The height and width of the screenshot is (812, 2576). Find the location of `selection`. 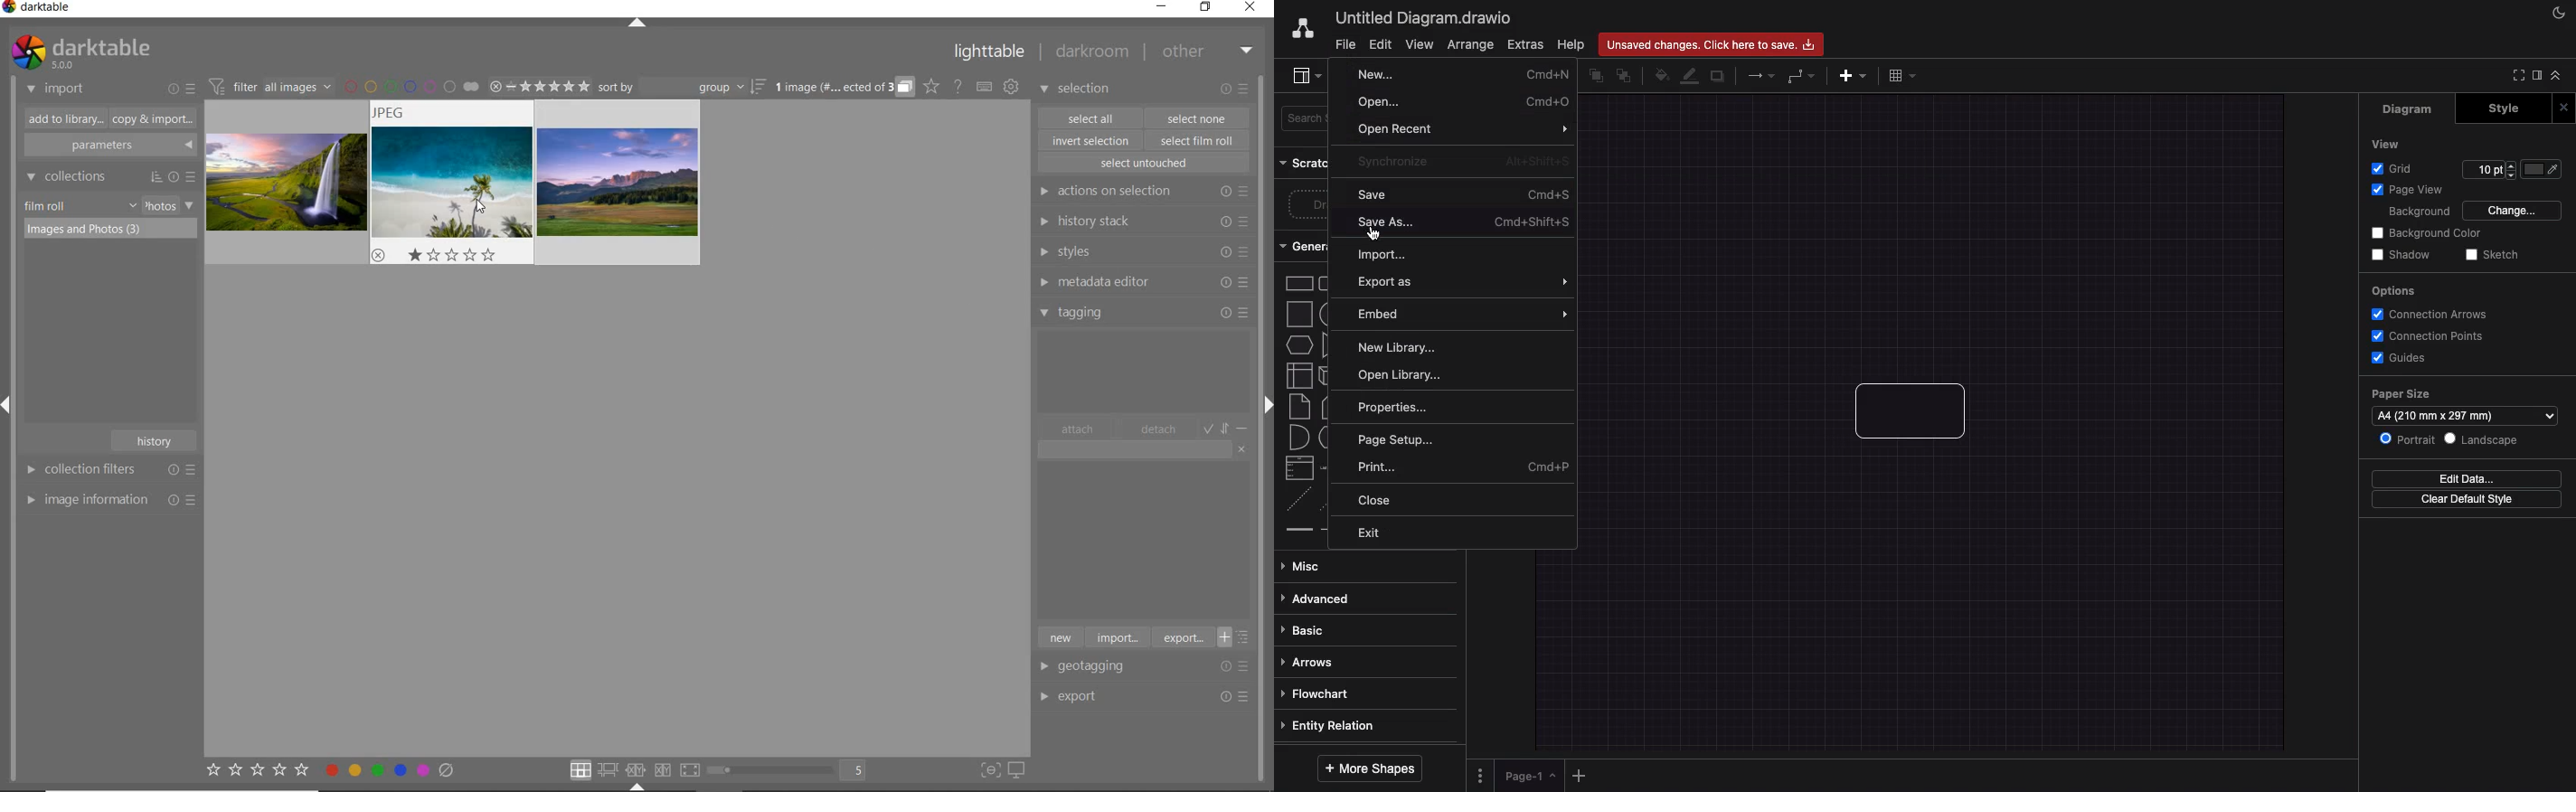

selection is located at coordinates (1077, 90).